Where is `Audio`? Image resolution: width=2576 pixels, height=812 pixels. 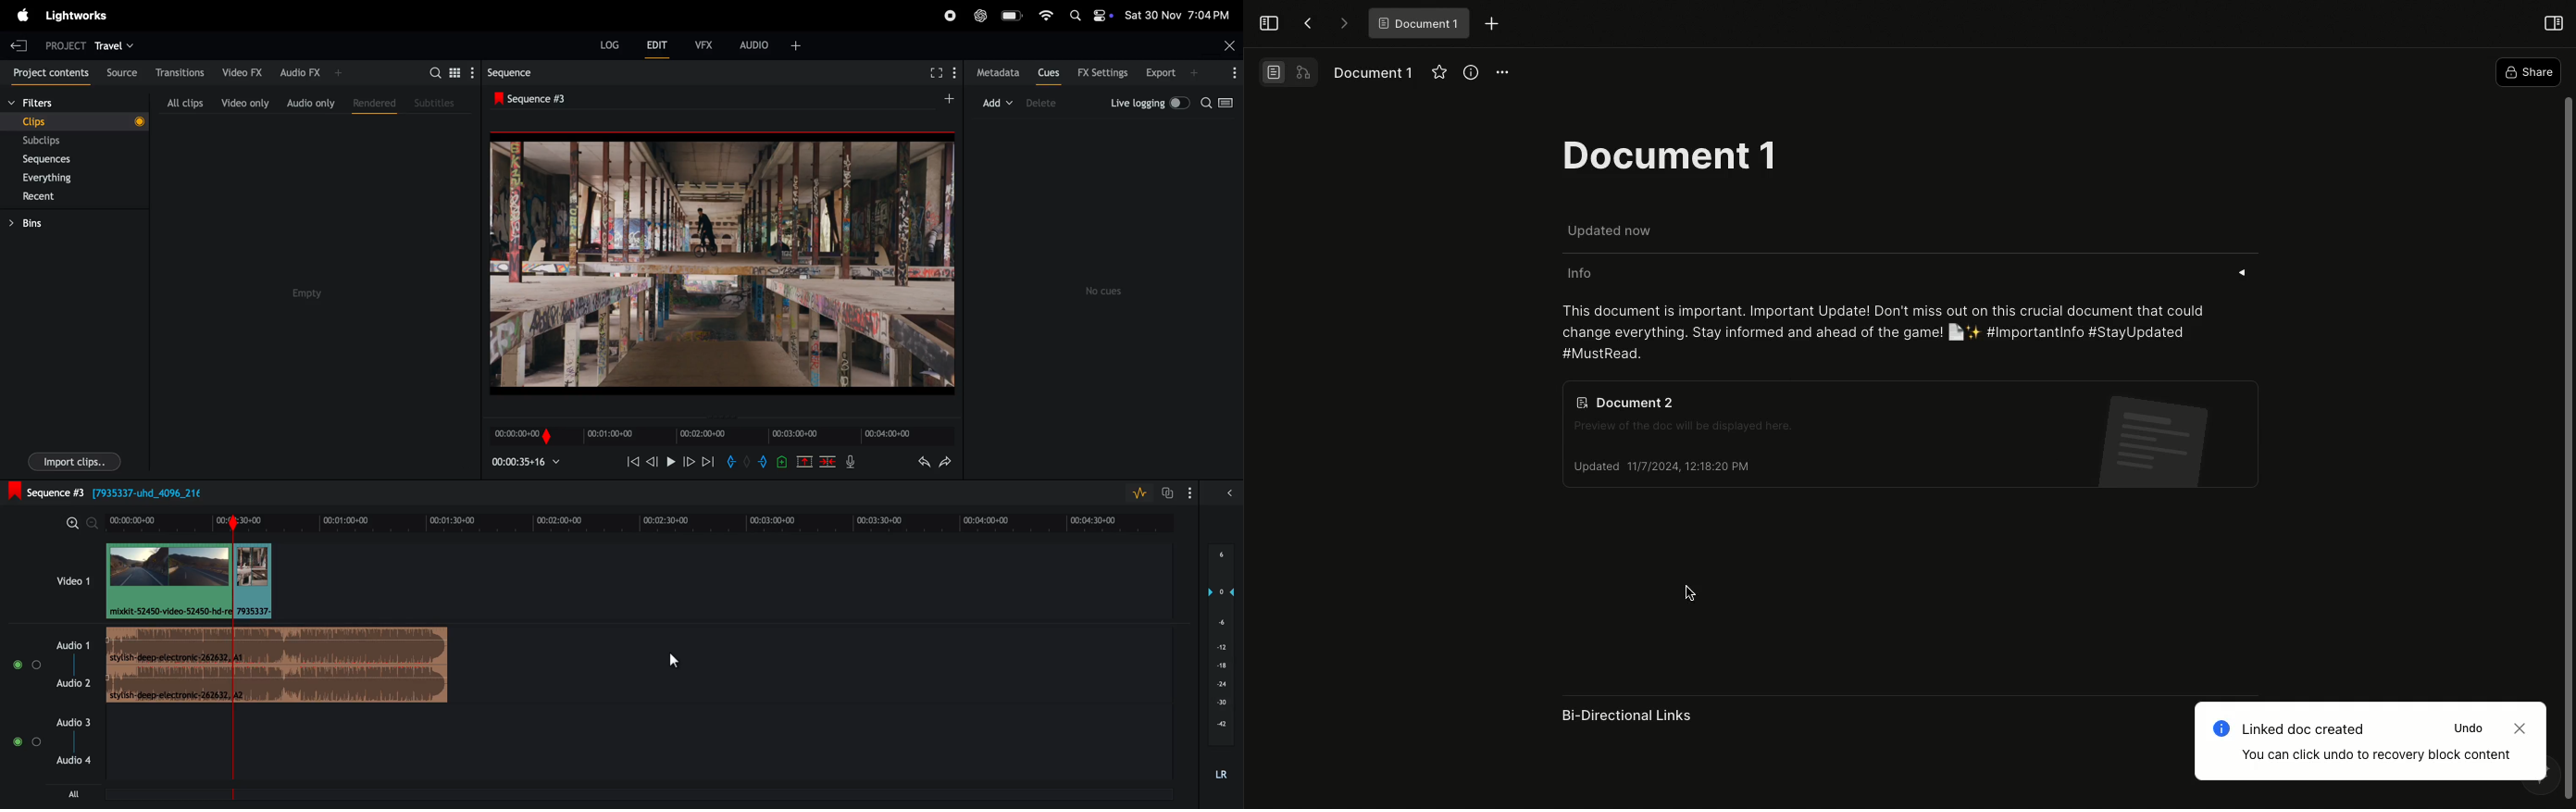 Audio is located at coordinates (27, 742).